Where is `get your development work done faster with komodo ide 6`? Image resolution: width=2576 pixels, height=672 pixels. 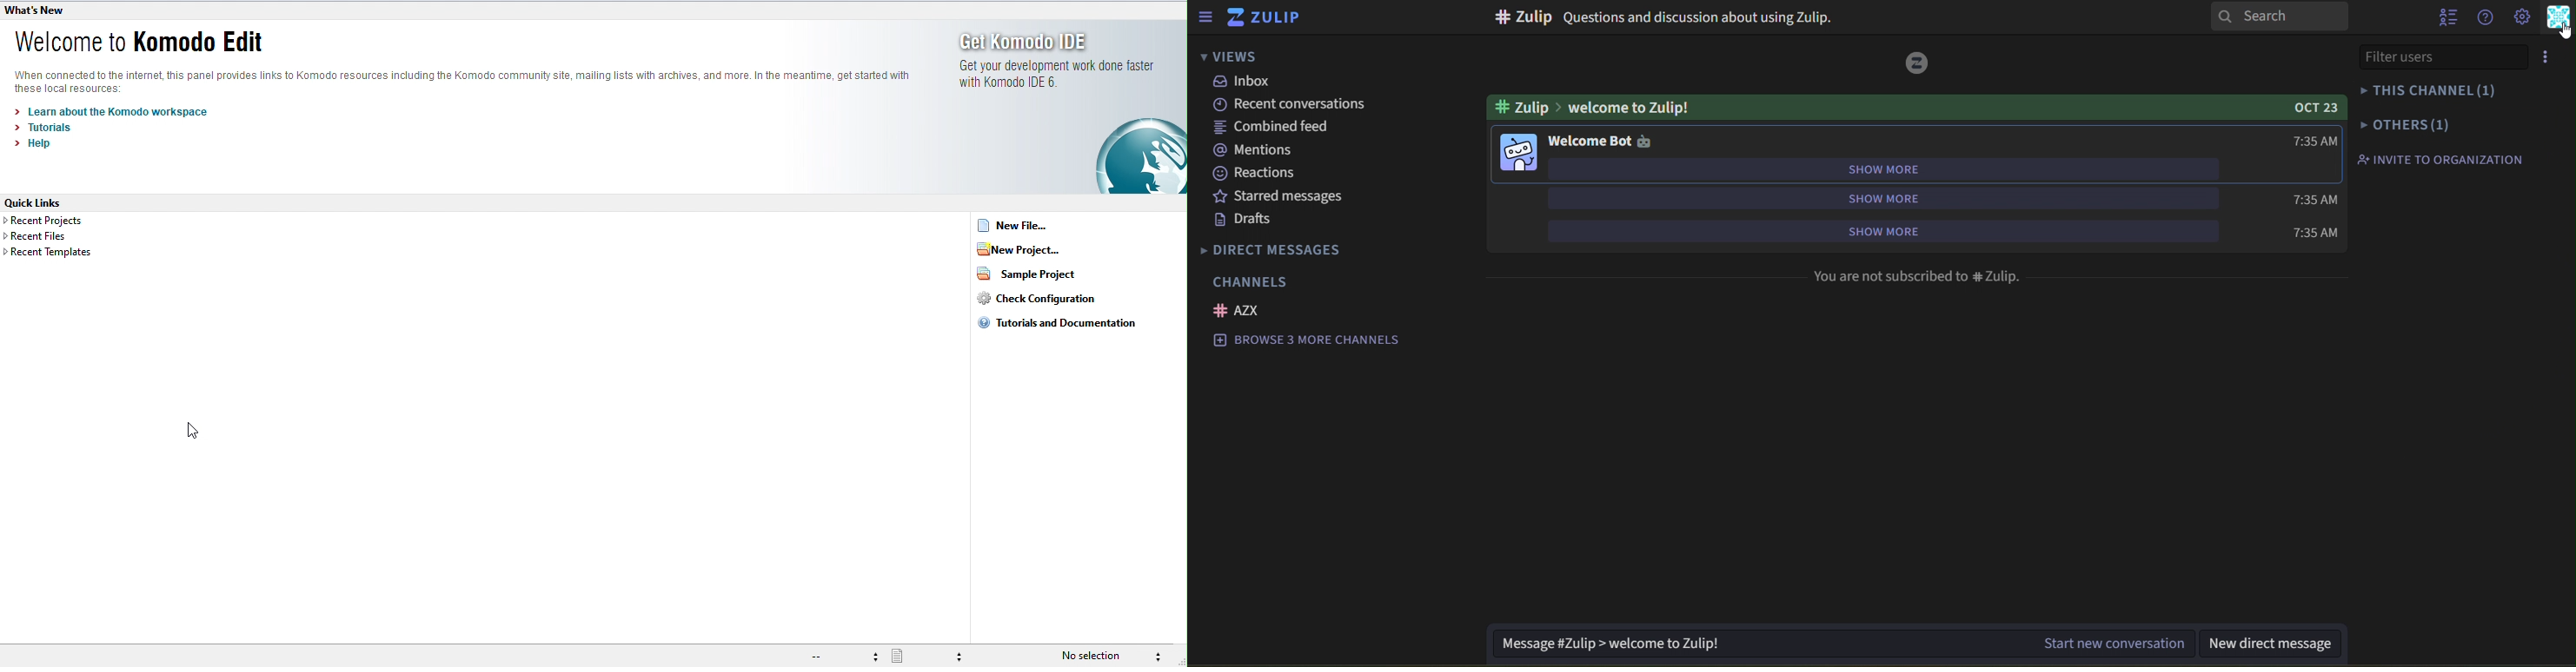
get your development work done faster with komodo ide 6 is located at coordinates (1073, 79).